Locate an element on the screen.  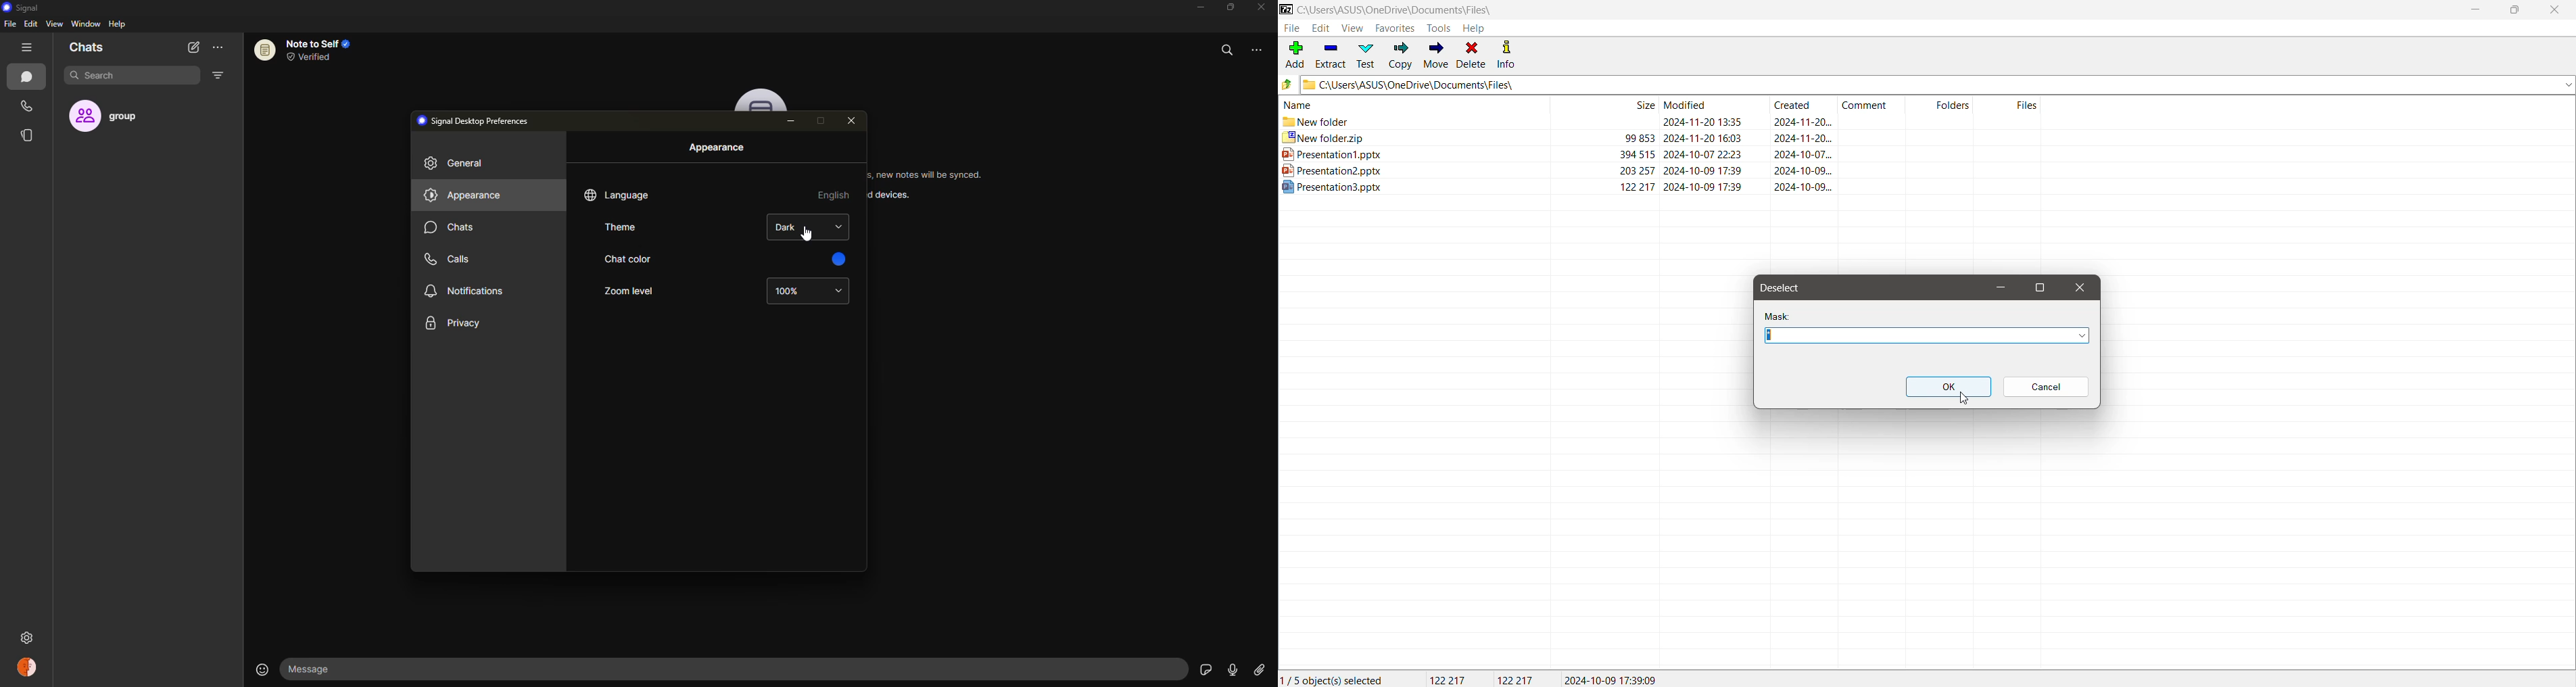
note to self is located at coordinates (309, 49).